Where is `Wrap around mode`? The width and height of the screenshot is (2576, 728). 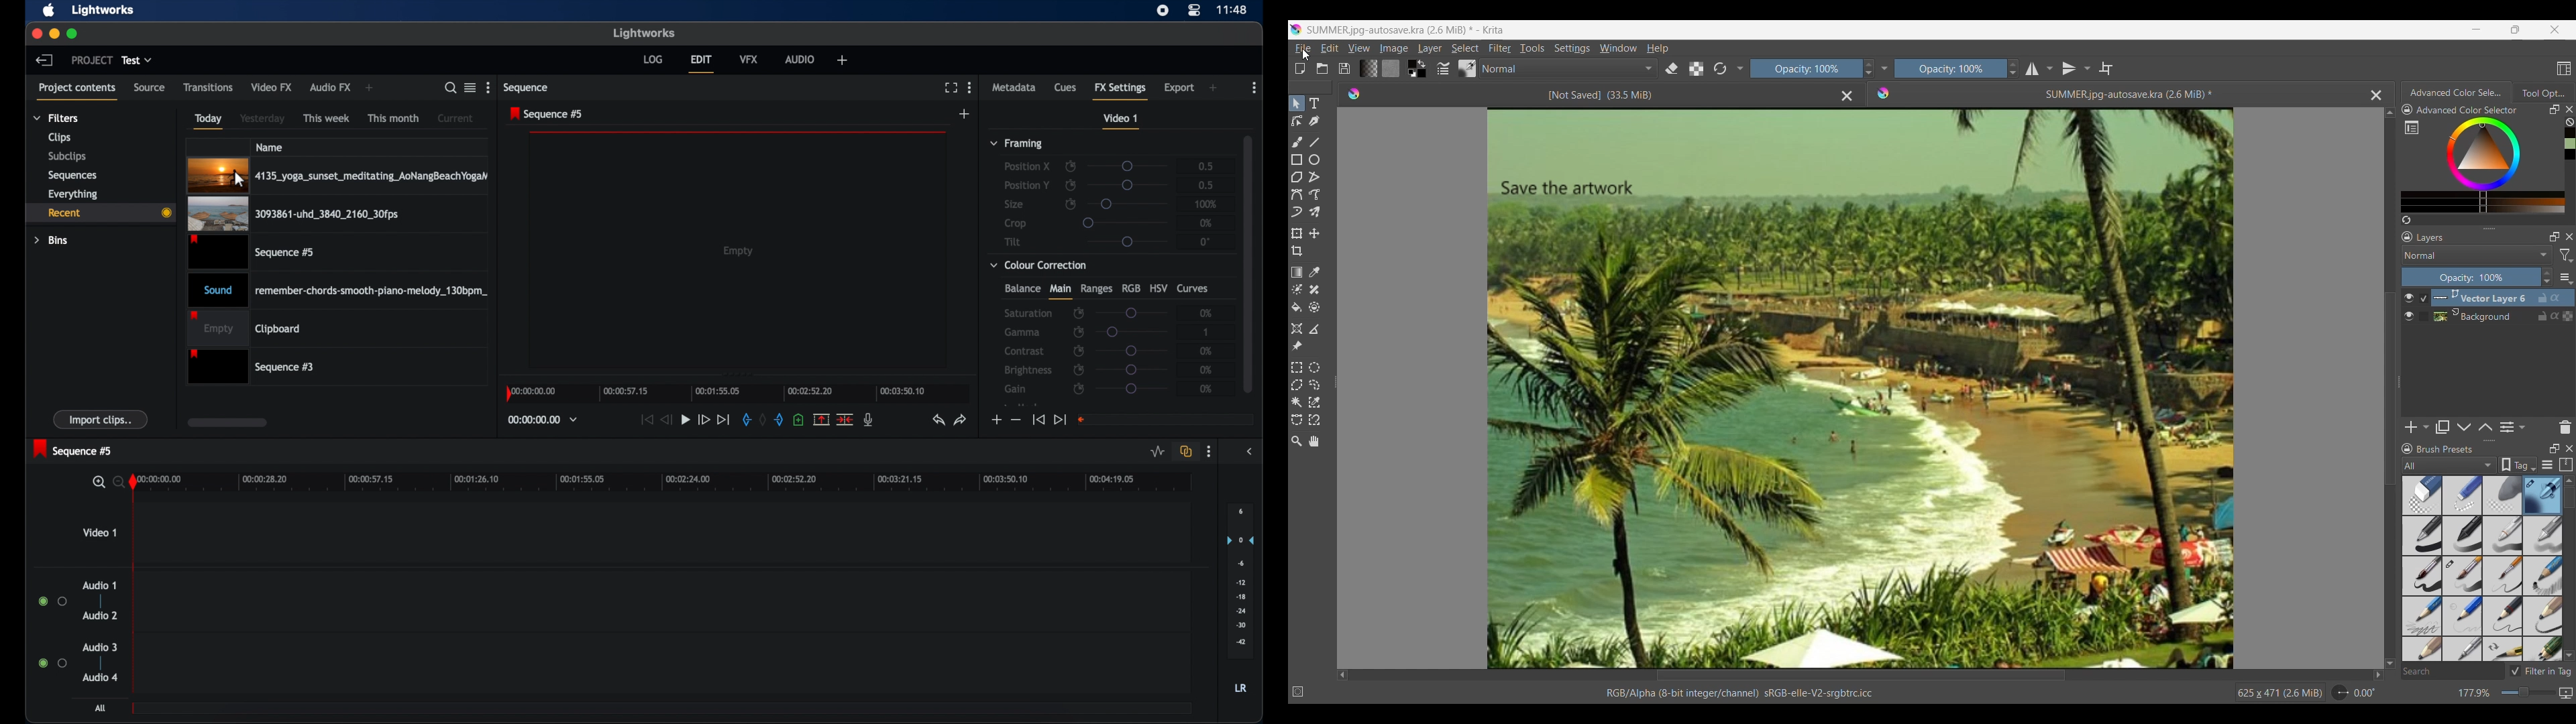
Wrap around mode is located at coordinates (2106, 68).